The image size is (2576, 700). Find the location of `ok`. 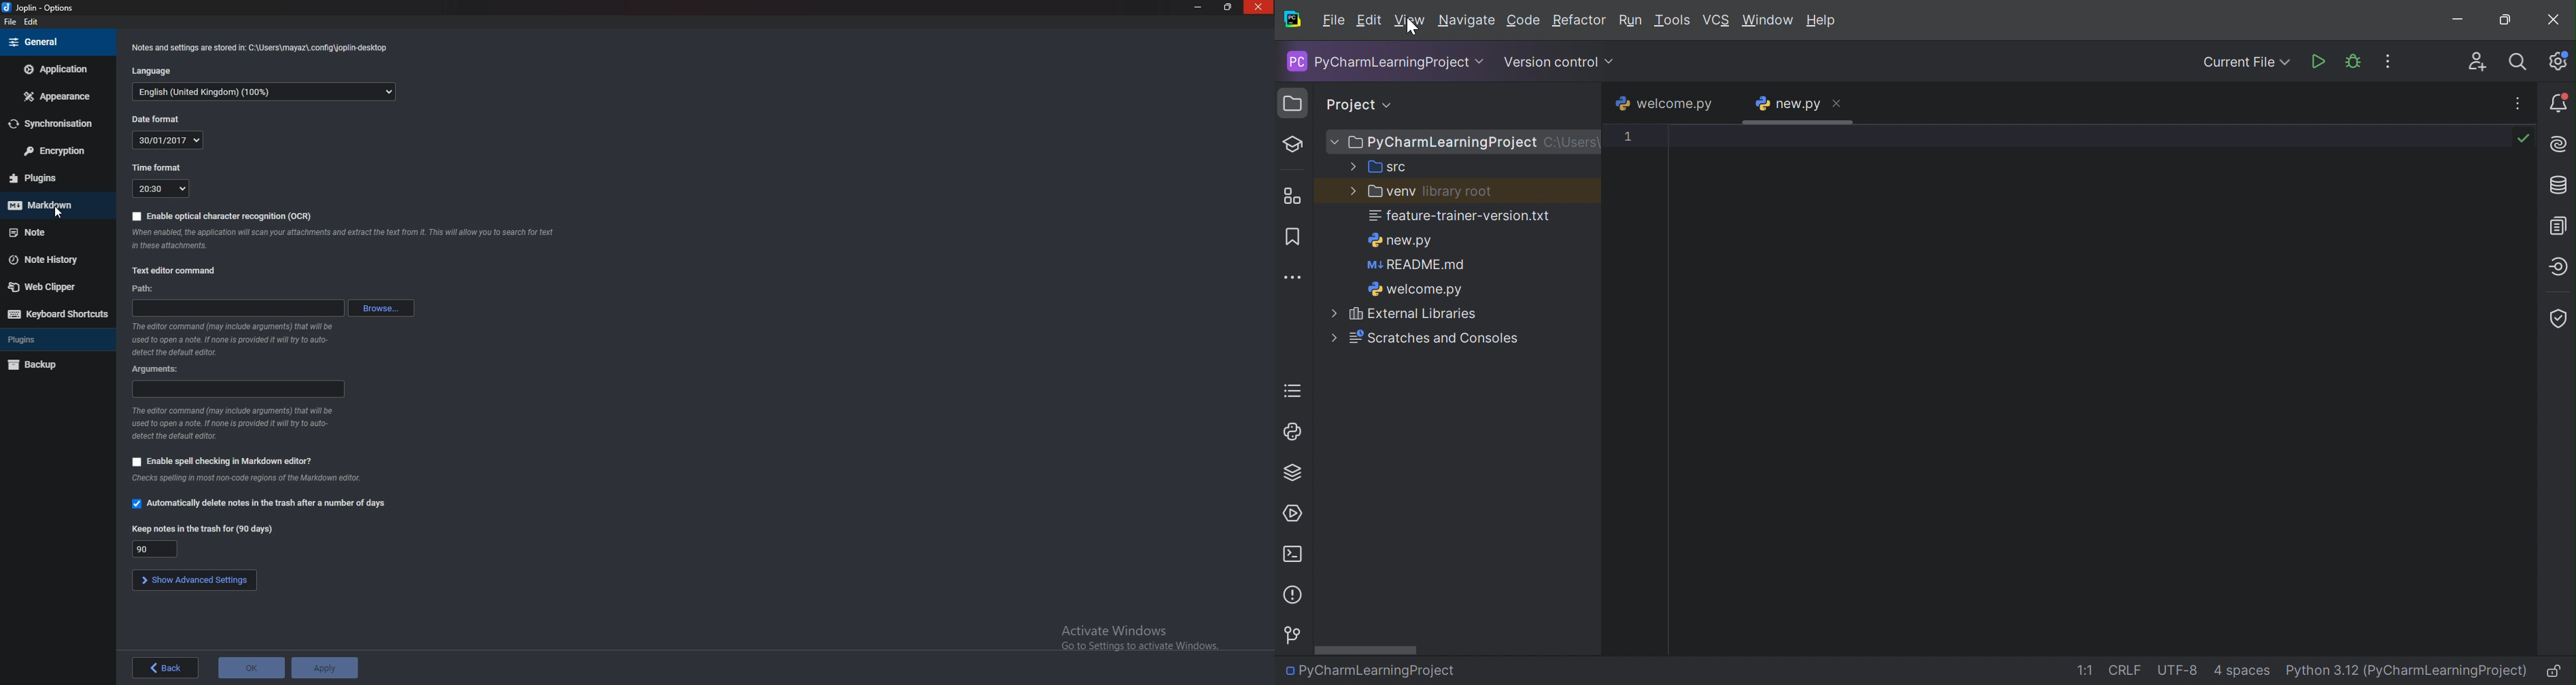

ok is located at coordinates (250, 668).